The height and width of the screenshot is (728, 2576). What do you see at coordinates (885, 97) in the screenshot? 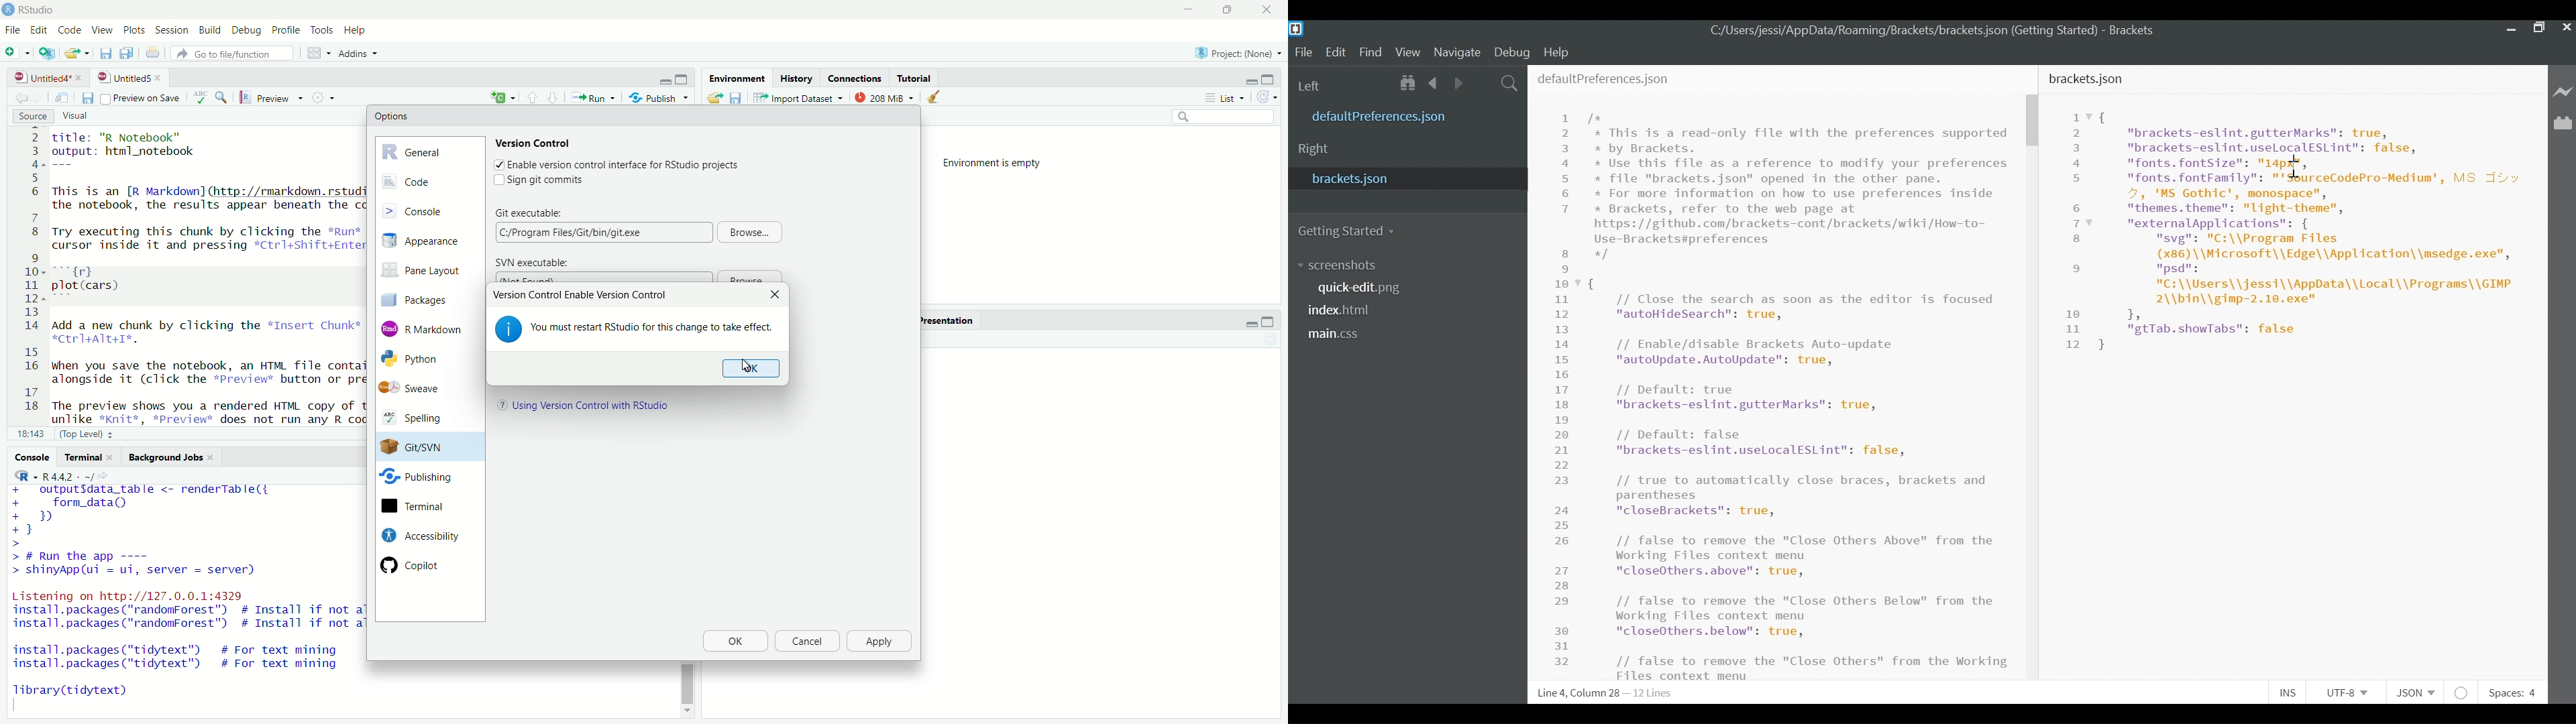
I see `208 ` at bounding box center [885, 97].